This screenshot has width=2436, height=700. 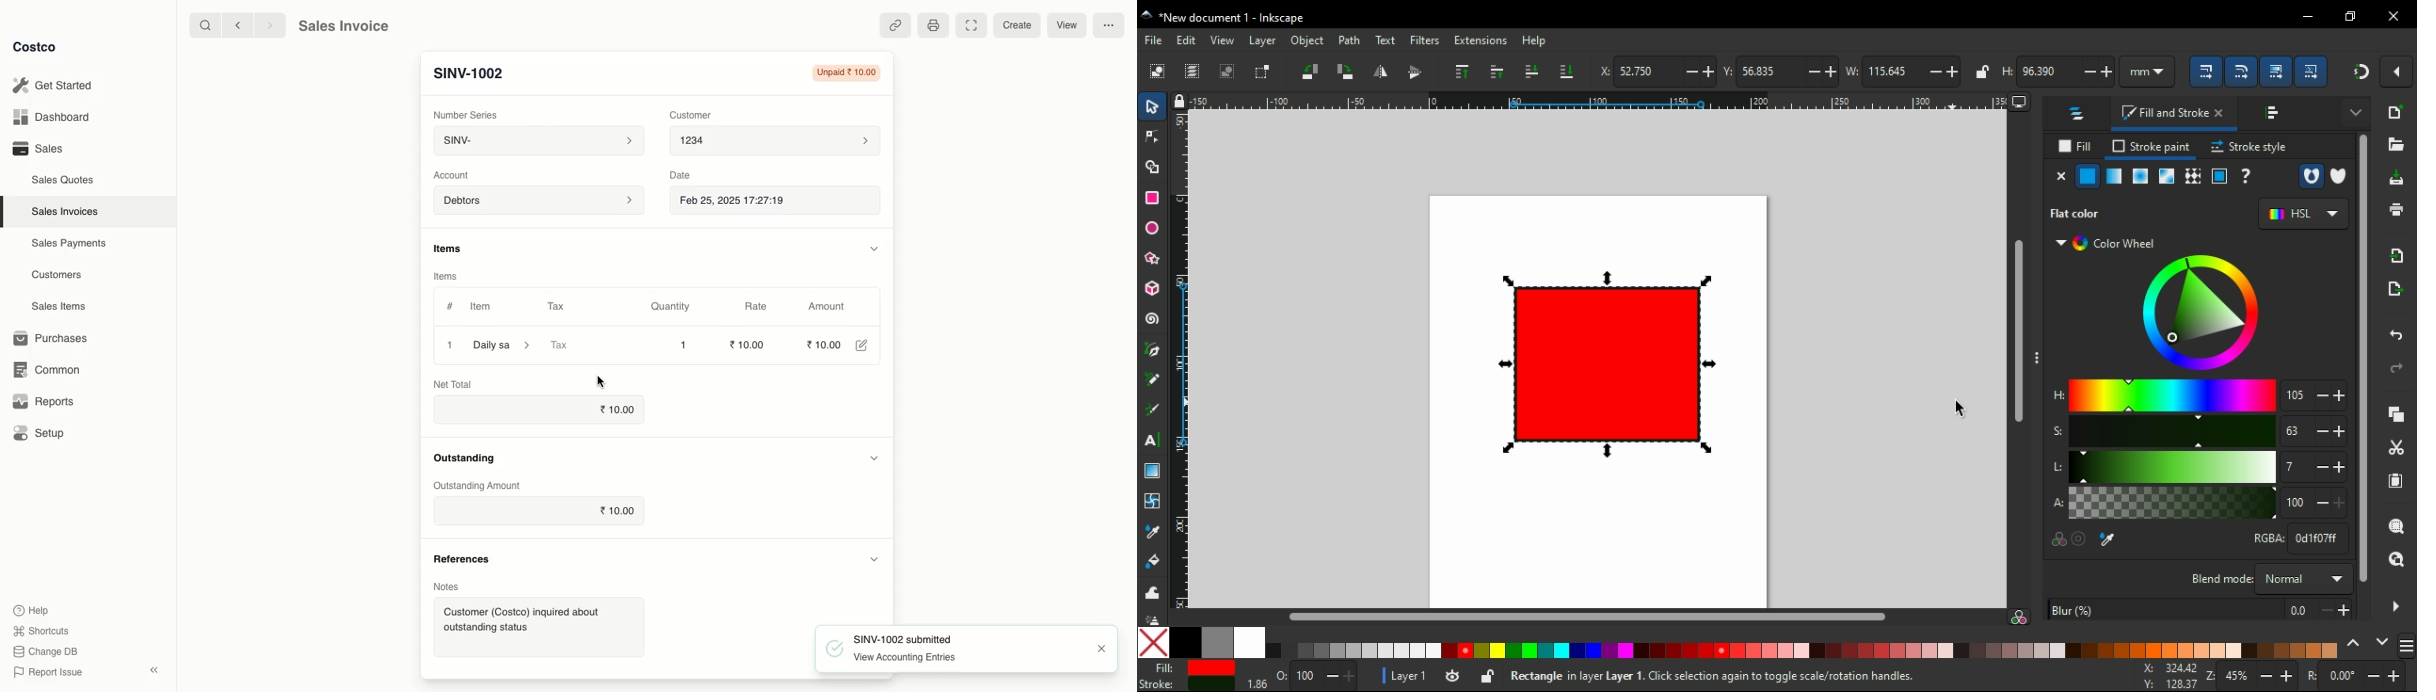 What do you see at coordinates (692, 116) in the screenshot?
I see `Customer` at bounding box center [692, 116].